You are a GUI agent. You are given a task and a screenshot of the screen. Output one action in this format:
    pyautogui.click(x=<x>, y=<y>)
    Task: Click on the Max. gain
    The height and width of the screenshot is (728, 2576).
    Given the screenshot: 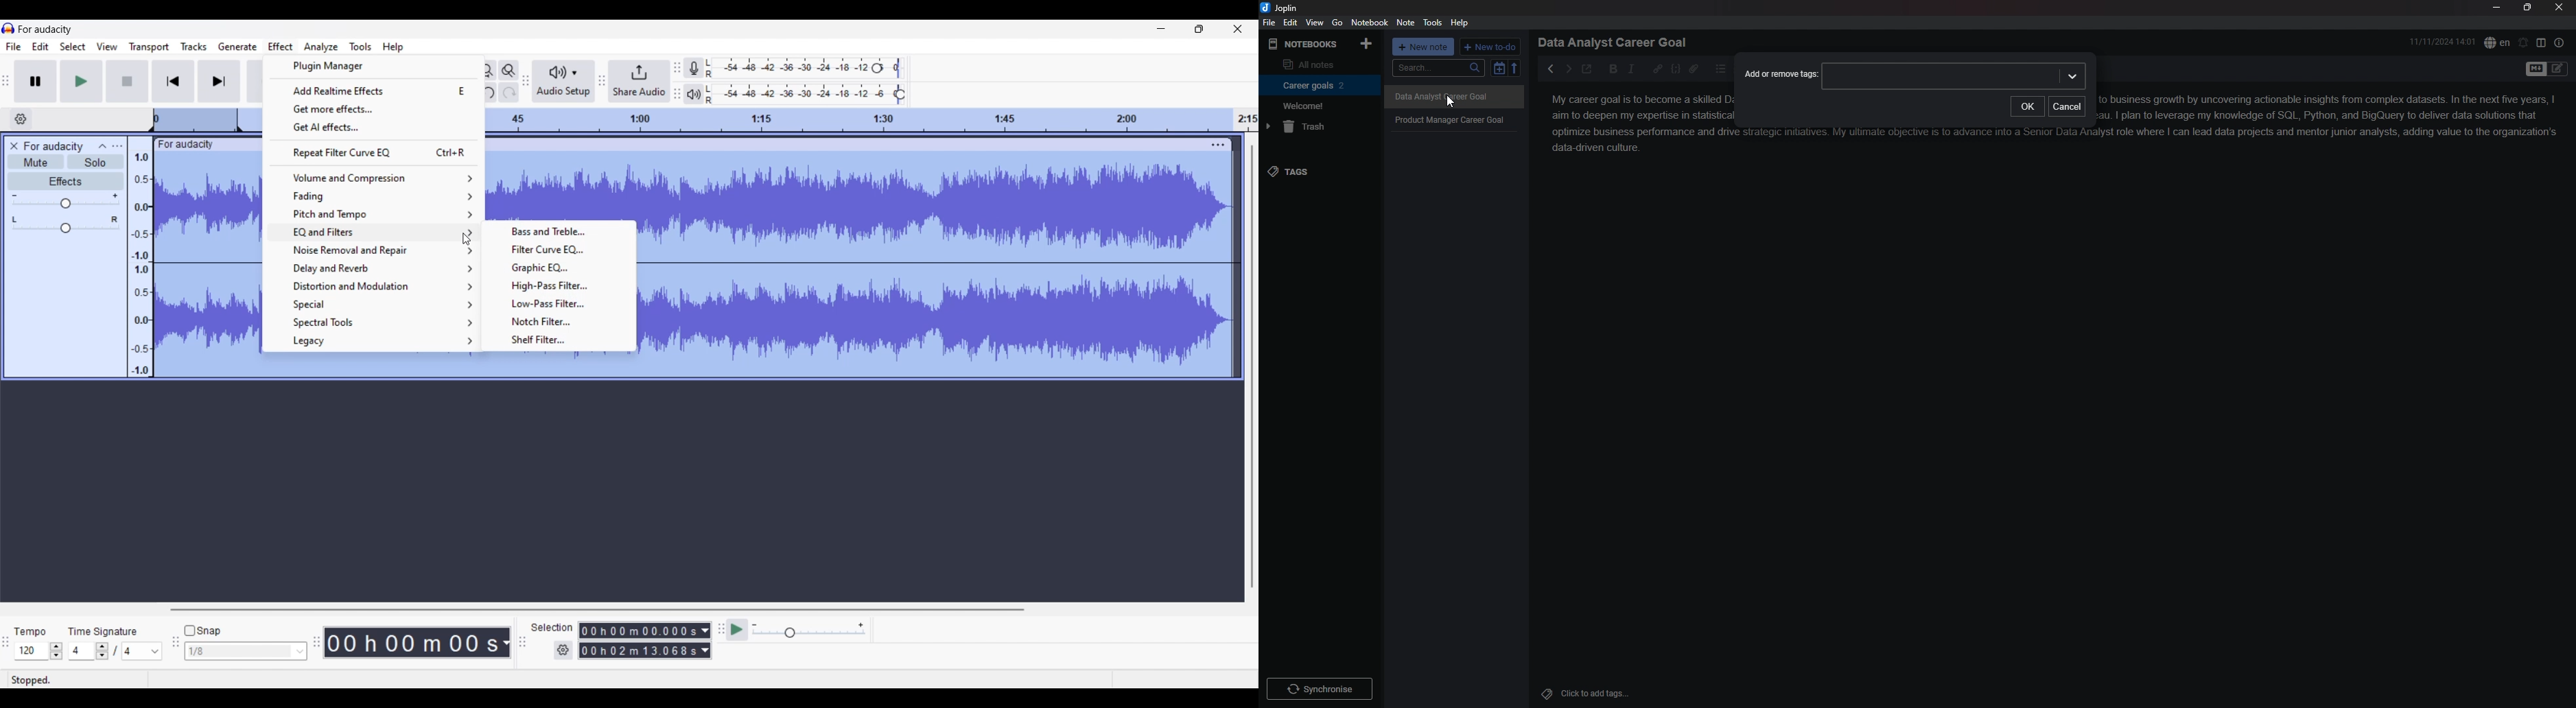 What is the action you would take?
    pyautogui.click(x=115, y=196)
    